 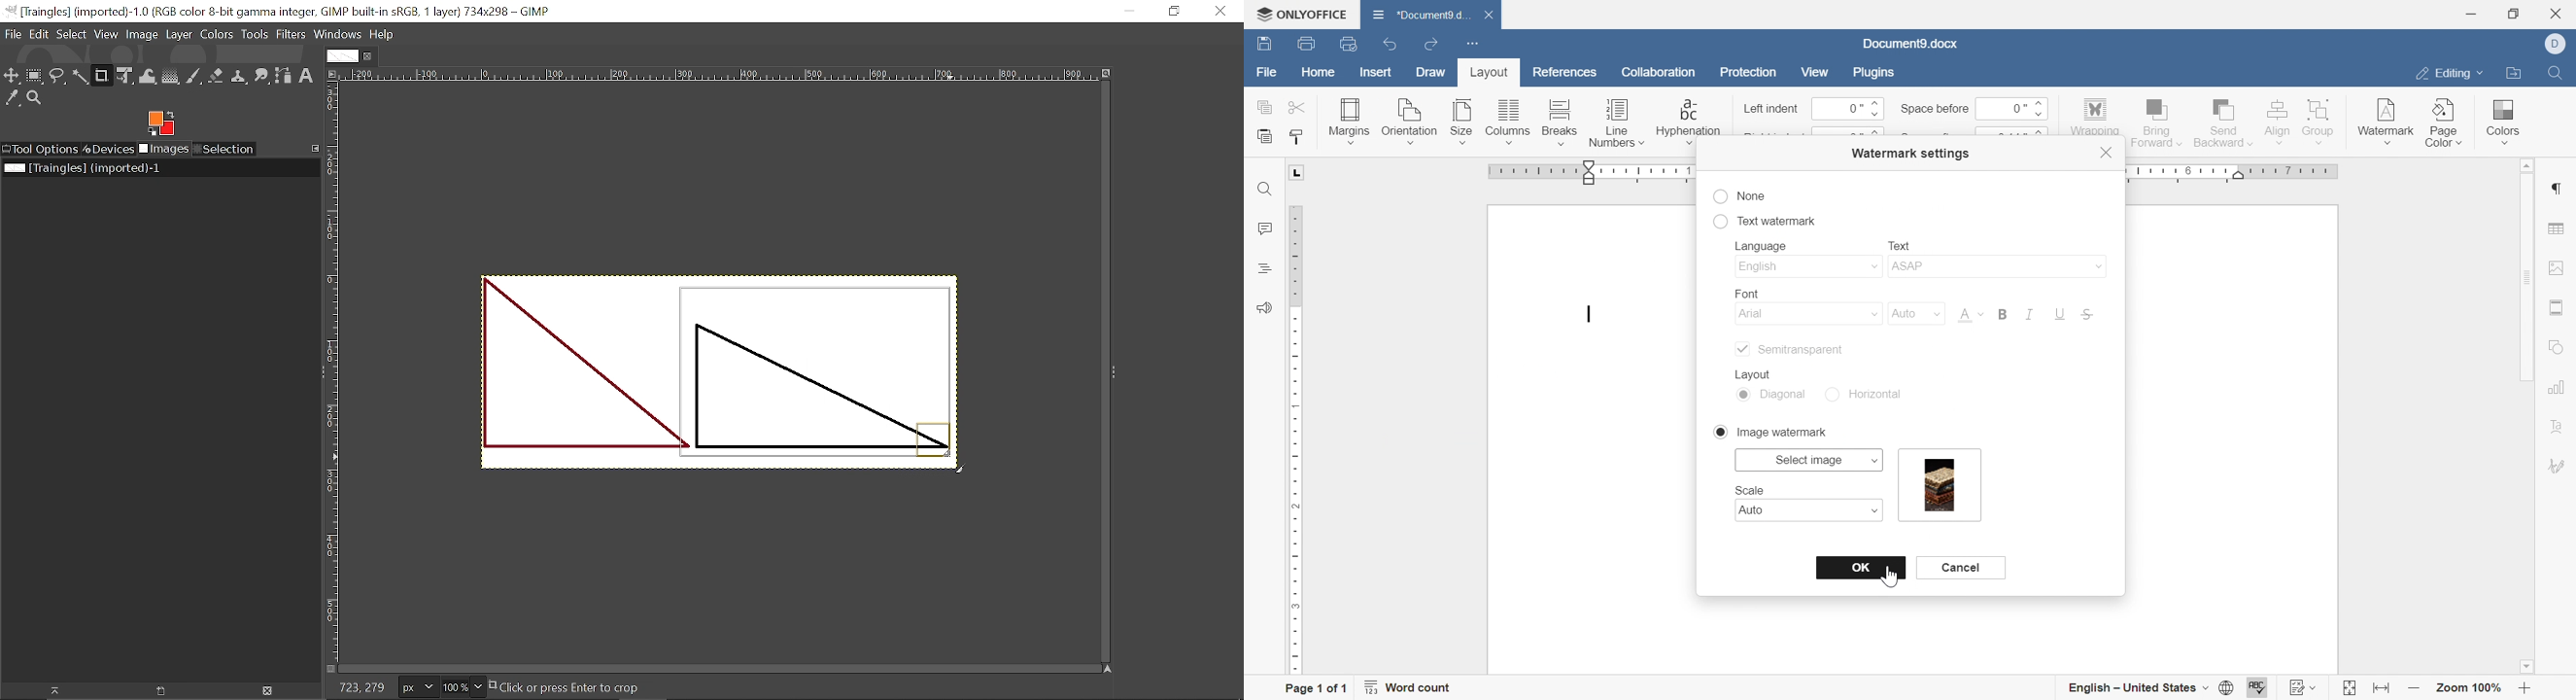 I want to click on Delete image, so click(x=273, y=691).